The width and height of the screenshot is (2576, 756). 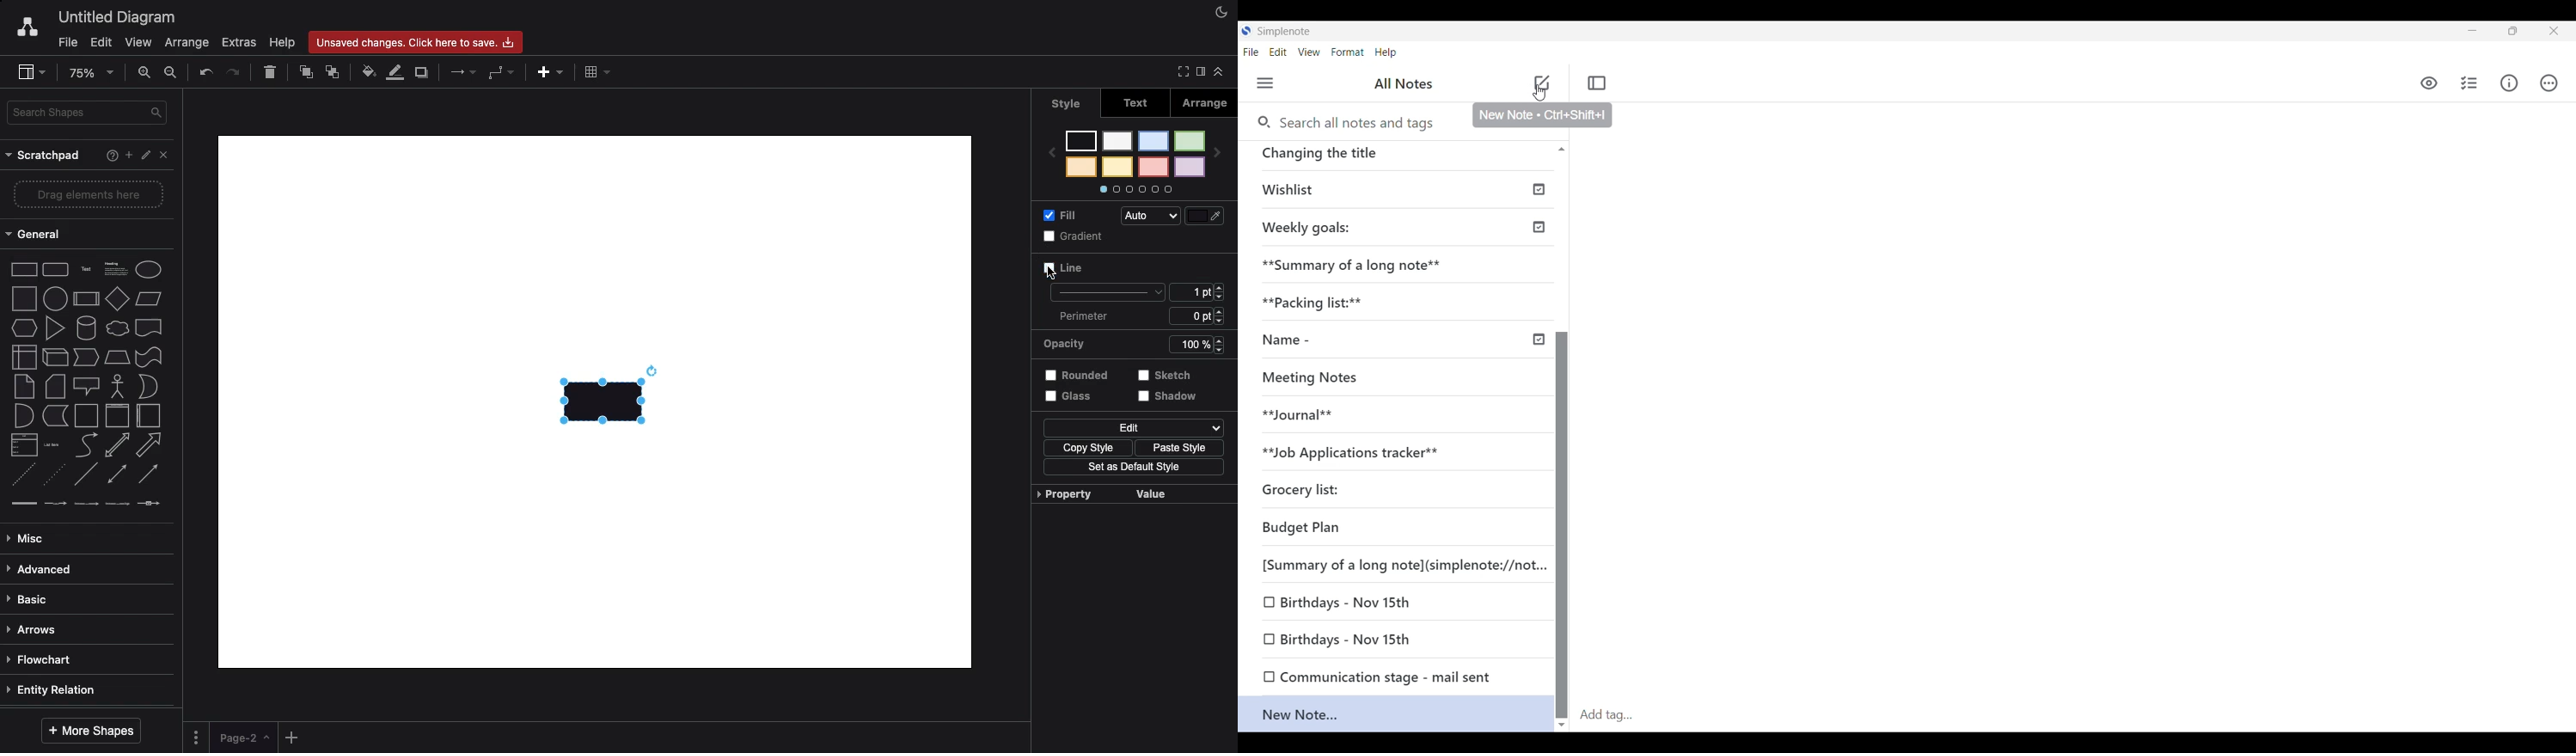 What do you see at coordinates (1296, 411) in the screenshot?
I see `Journal` at bounding box center [1296, 411].